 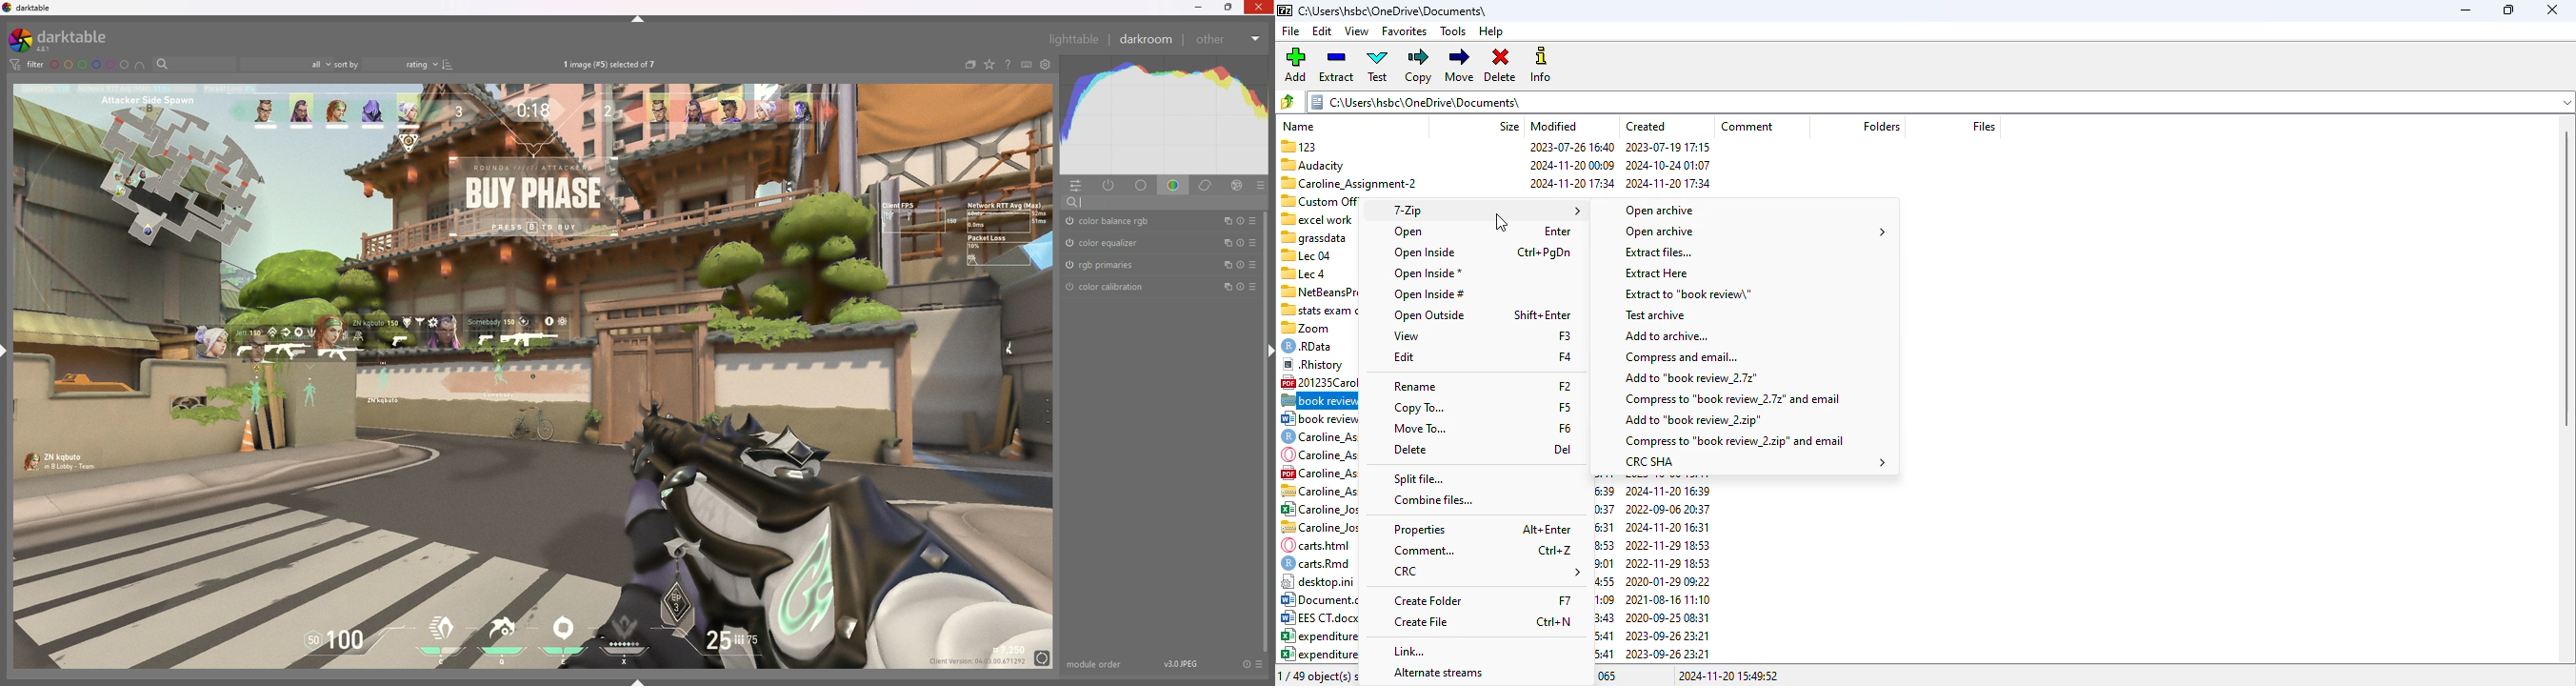 I want to click on shortcut for move to, so click(x=1564, y=428).